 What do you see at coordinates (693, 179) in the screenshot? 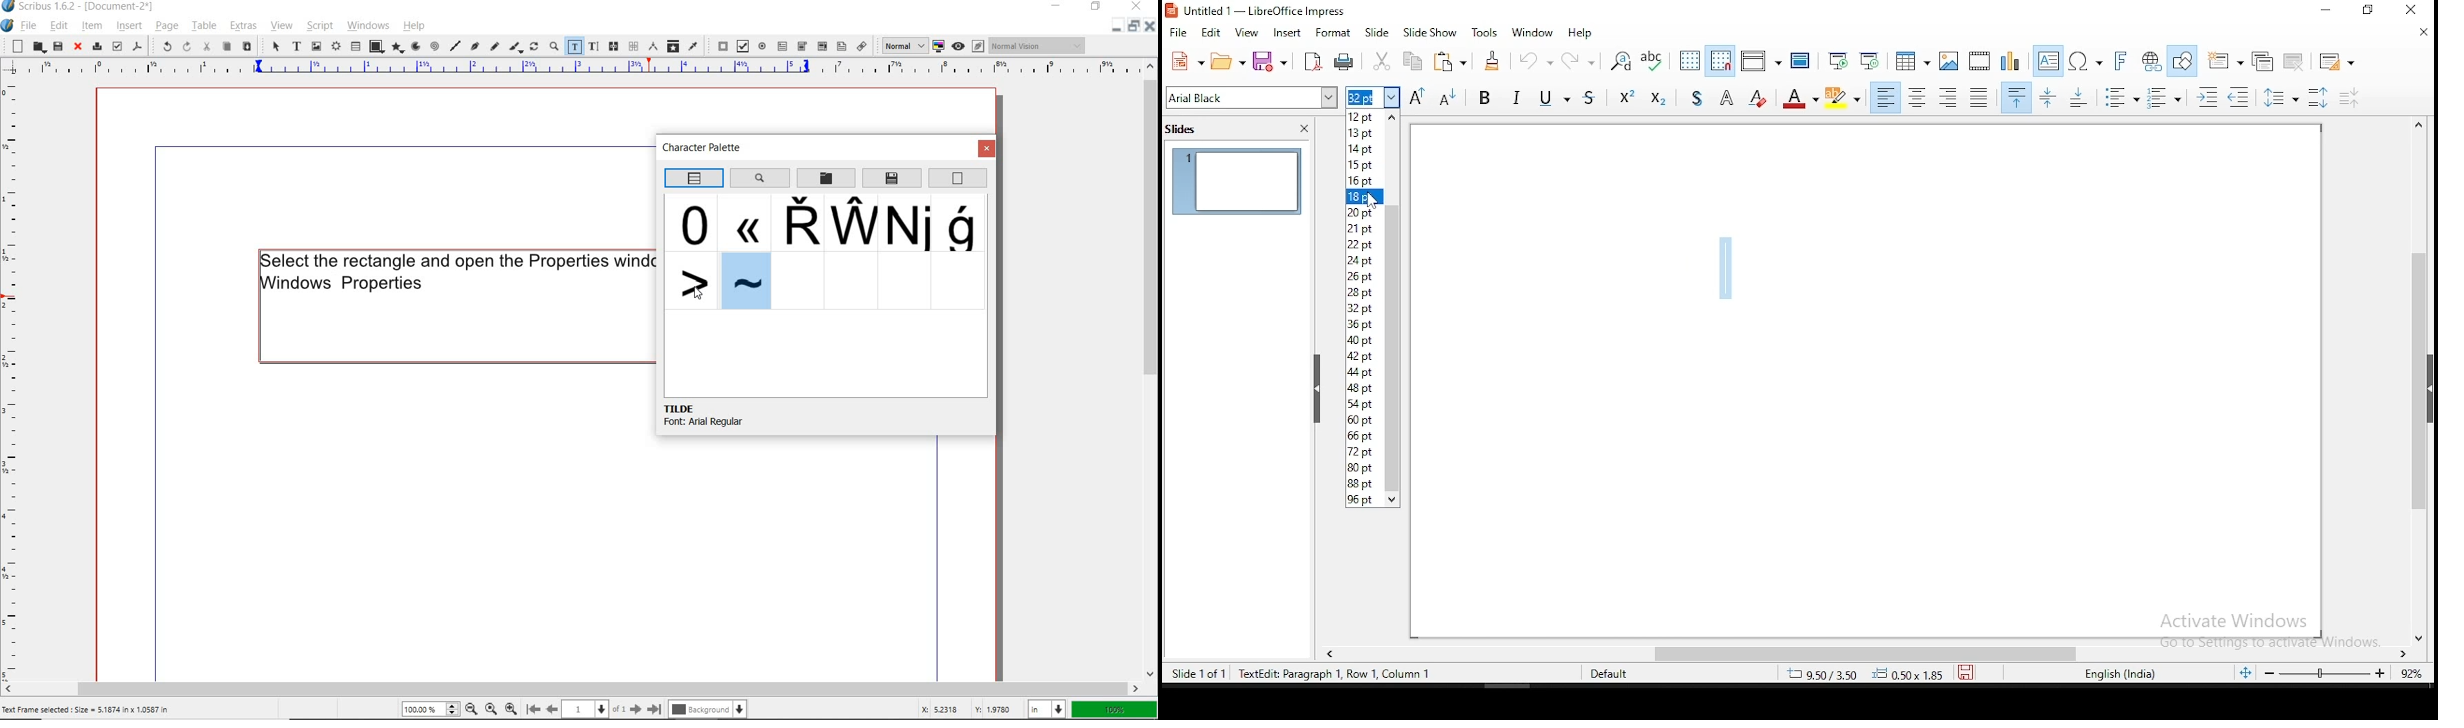
I see `show/hide enhanced palette` at bounding box center [693, 179].